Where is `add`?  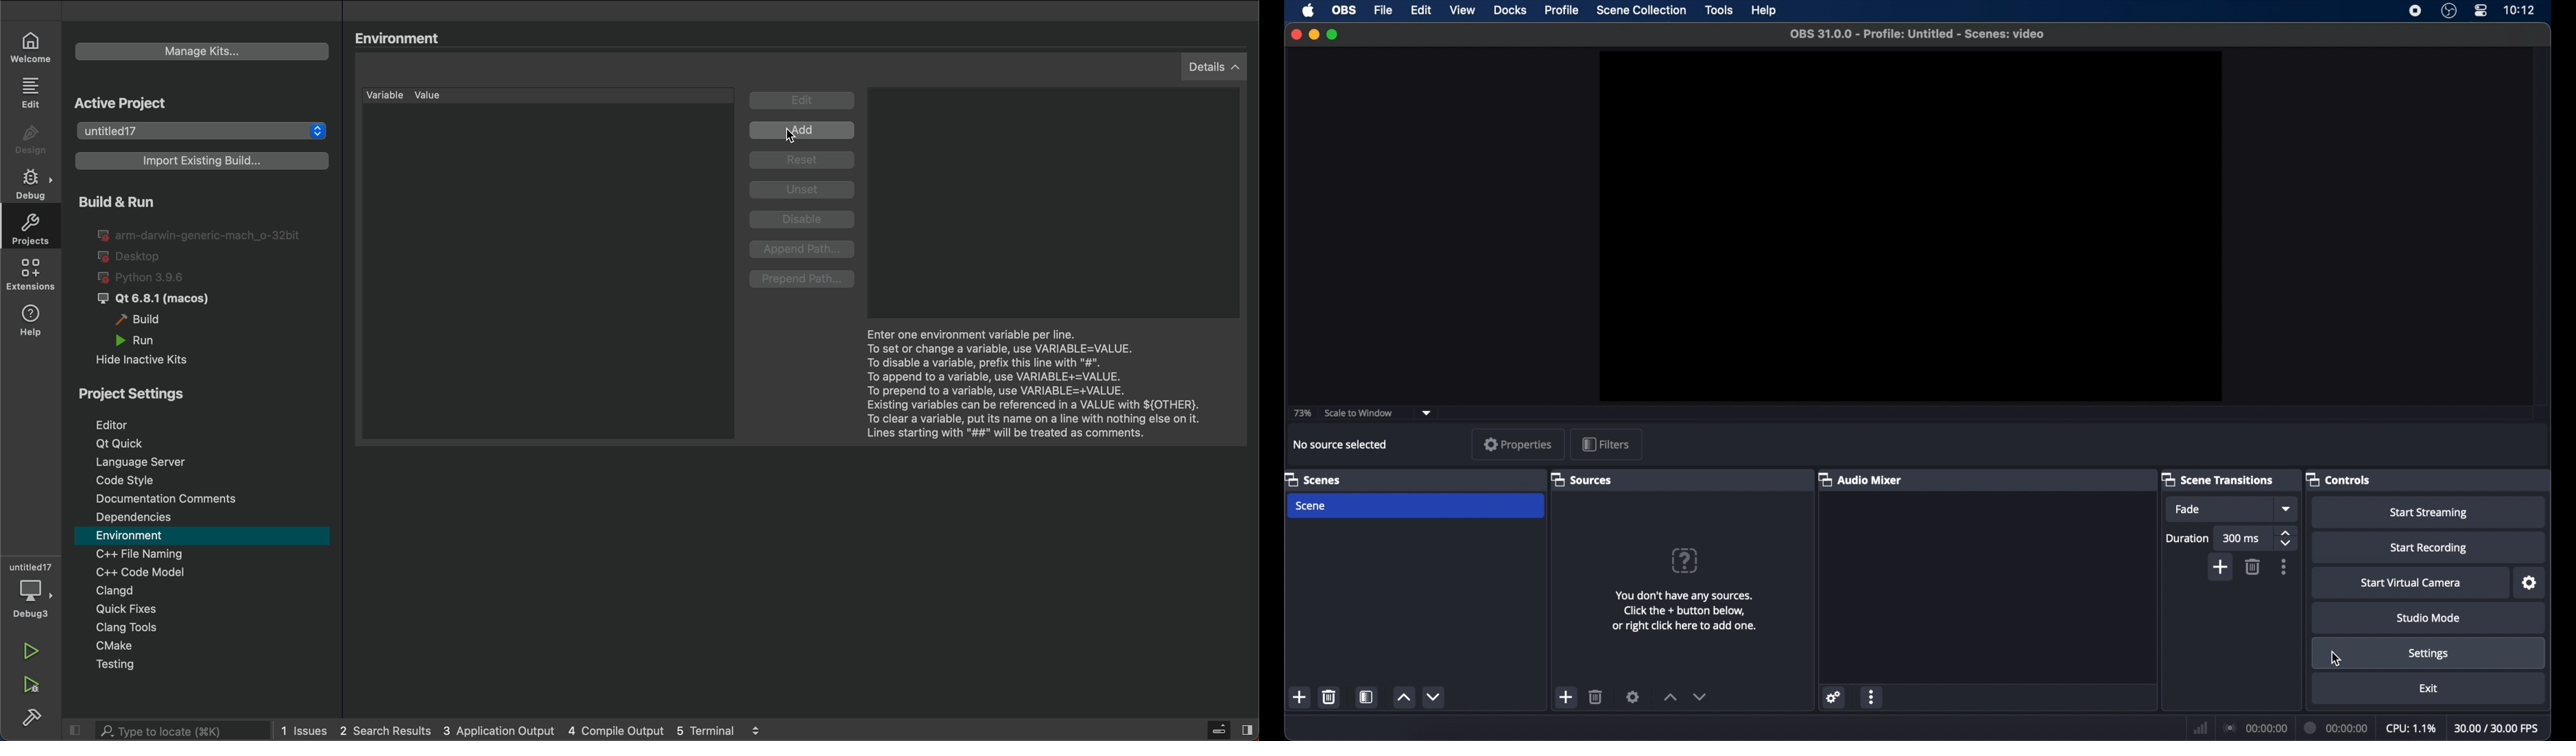
add is located at coordinates (1566, 697).